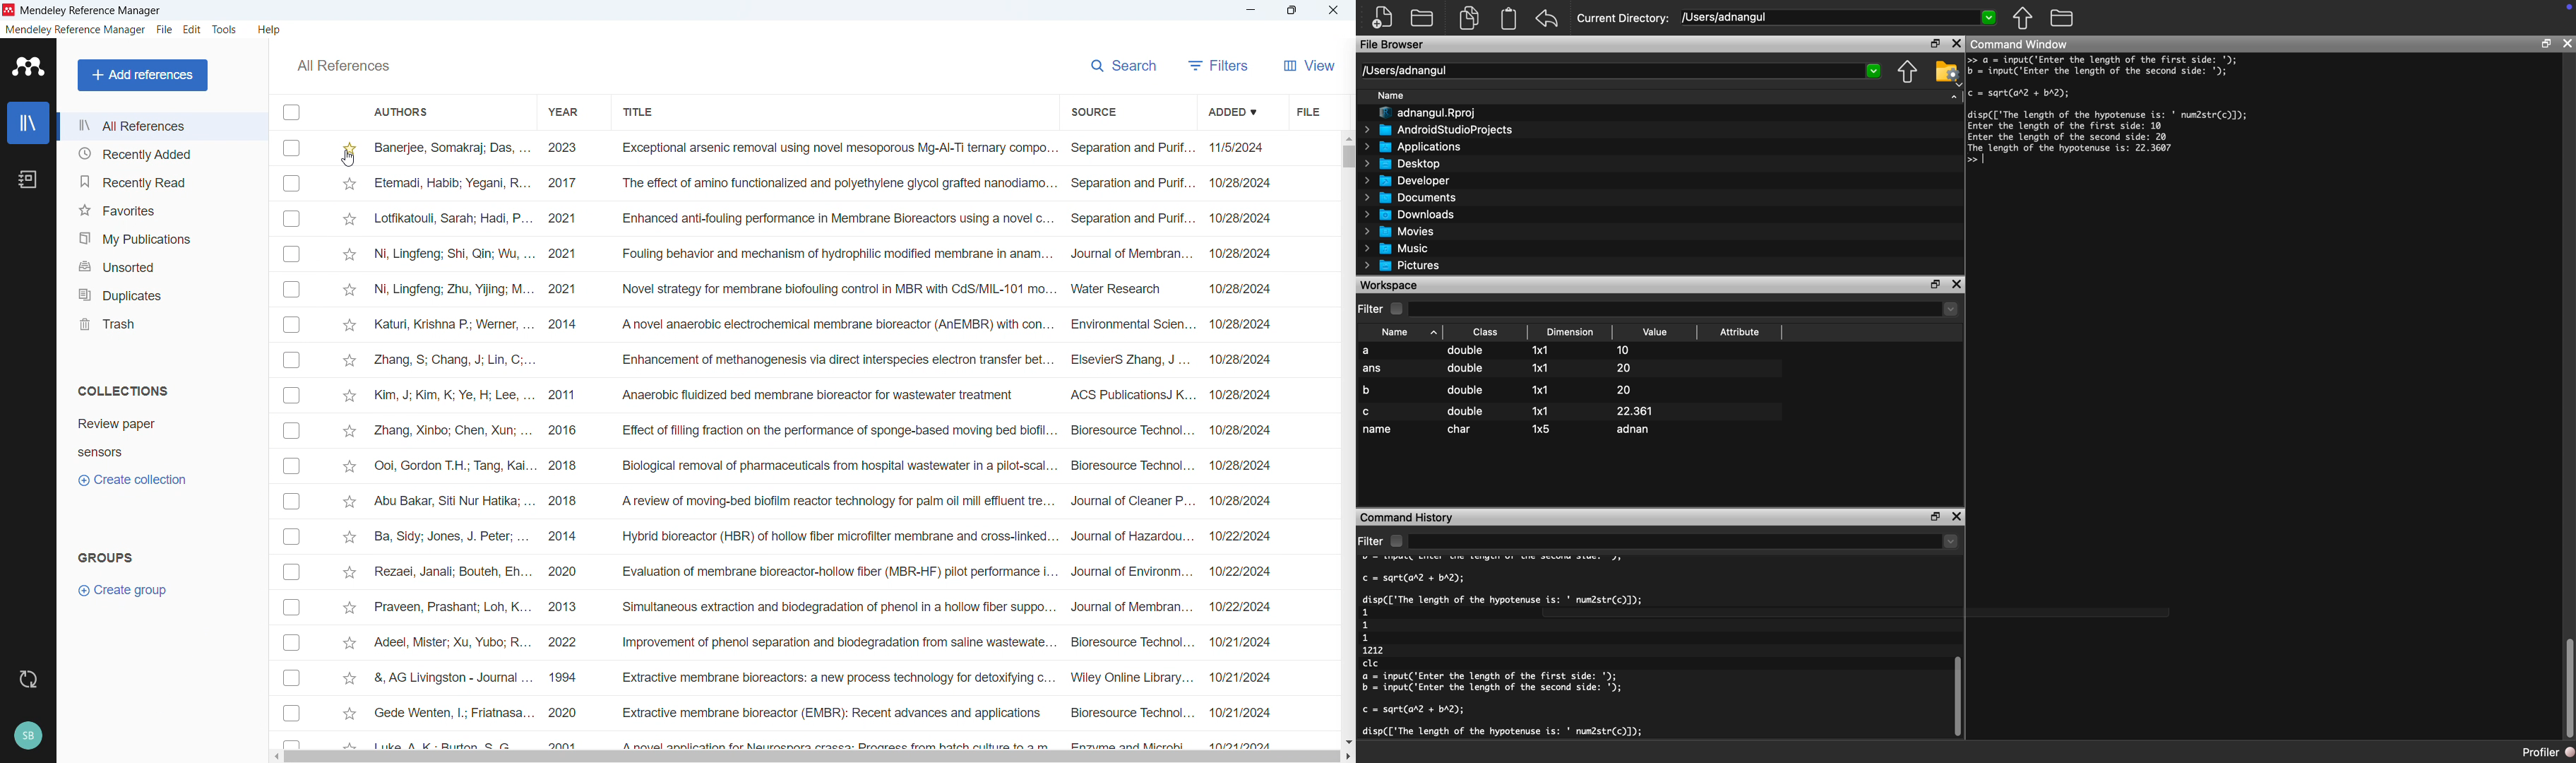 The height and width of the screenshot is (784, 2576). I want to click on c, so click(1368, 412).